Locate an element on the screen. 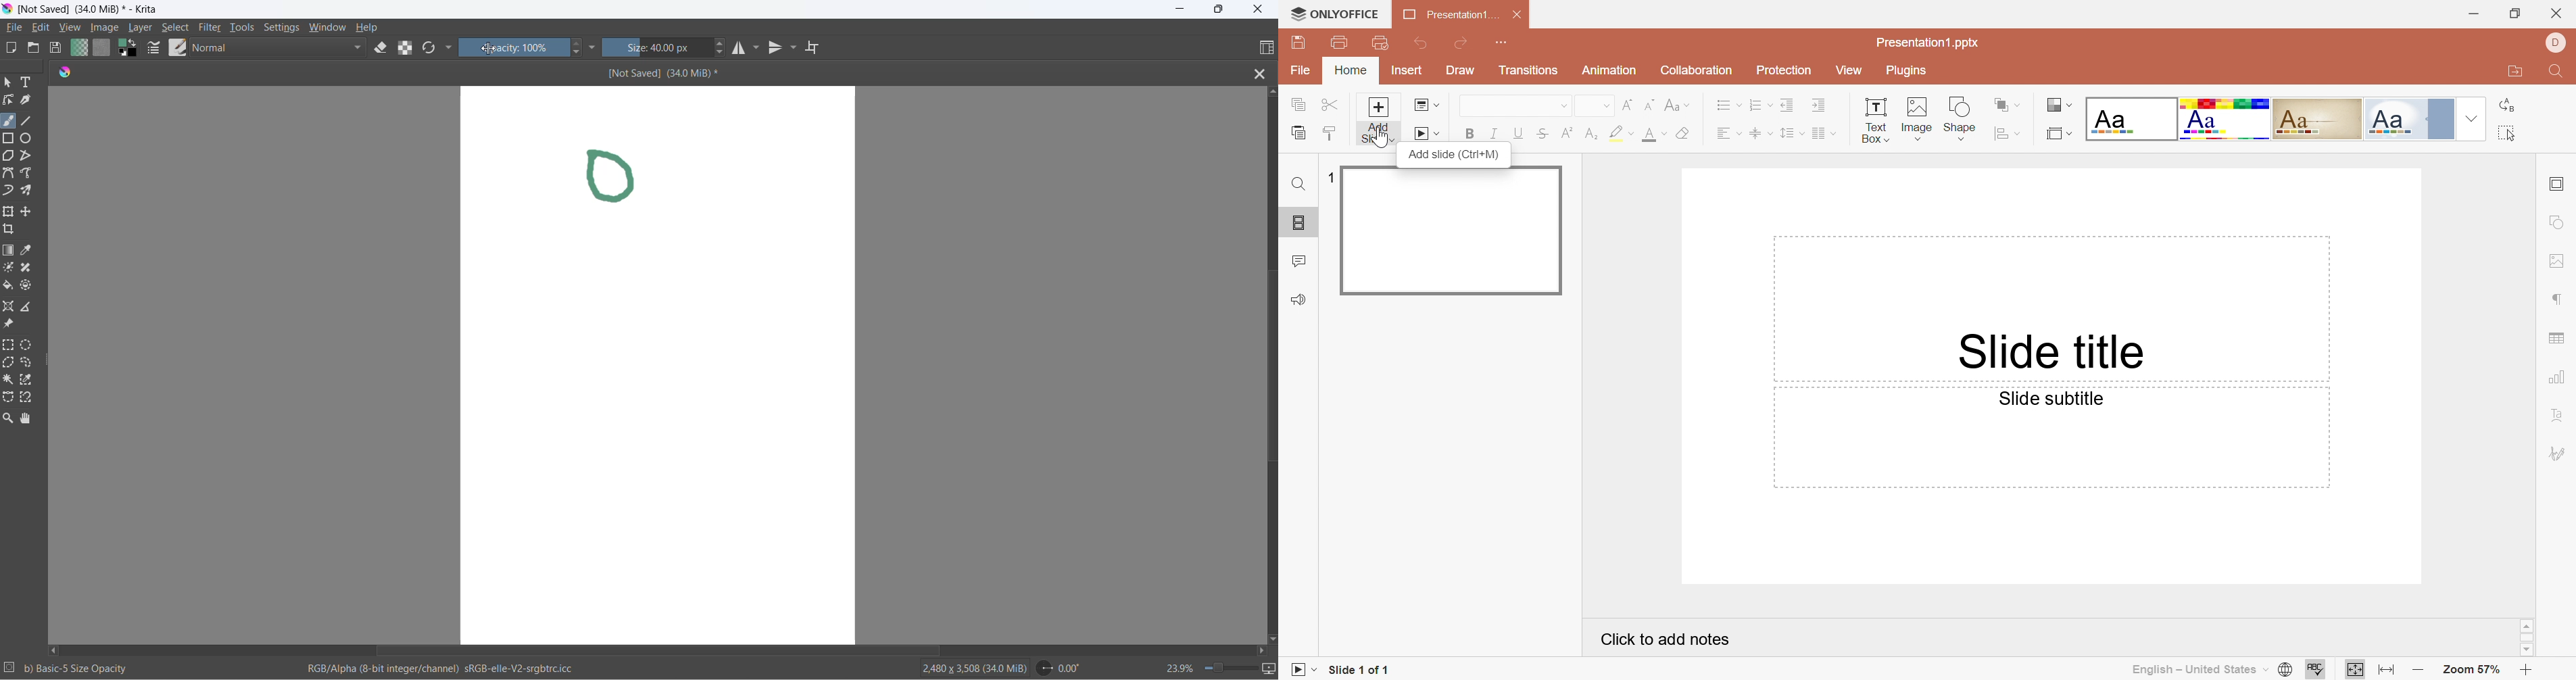 This screenshot has width=2576, height=700. Undo is located at coordinates (1420, 44).